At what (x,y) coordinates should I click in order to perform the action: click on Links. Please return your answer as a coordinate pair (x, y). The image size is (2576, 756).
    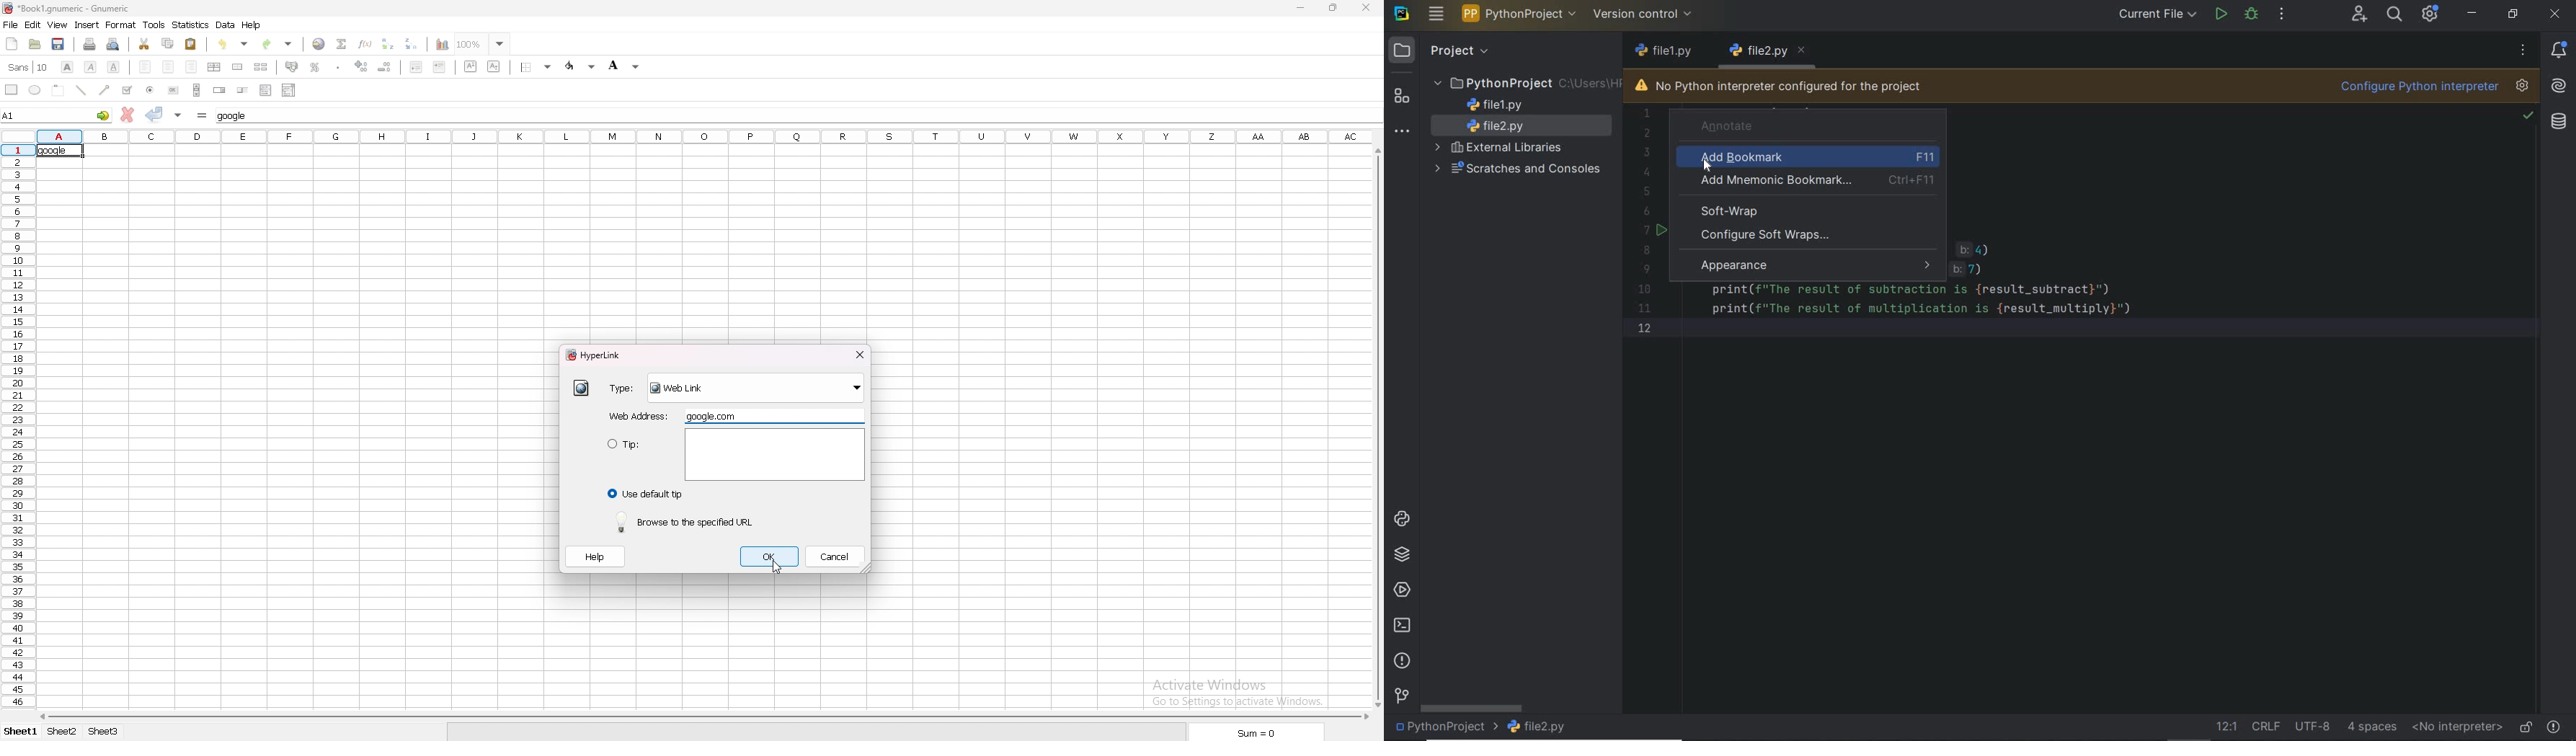
    Looking at the image, I should click on (1979, 259).